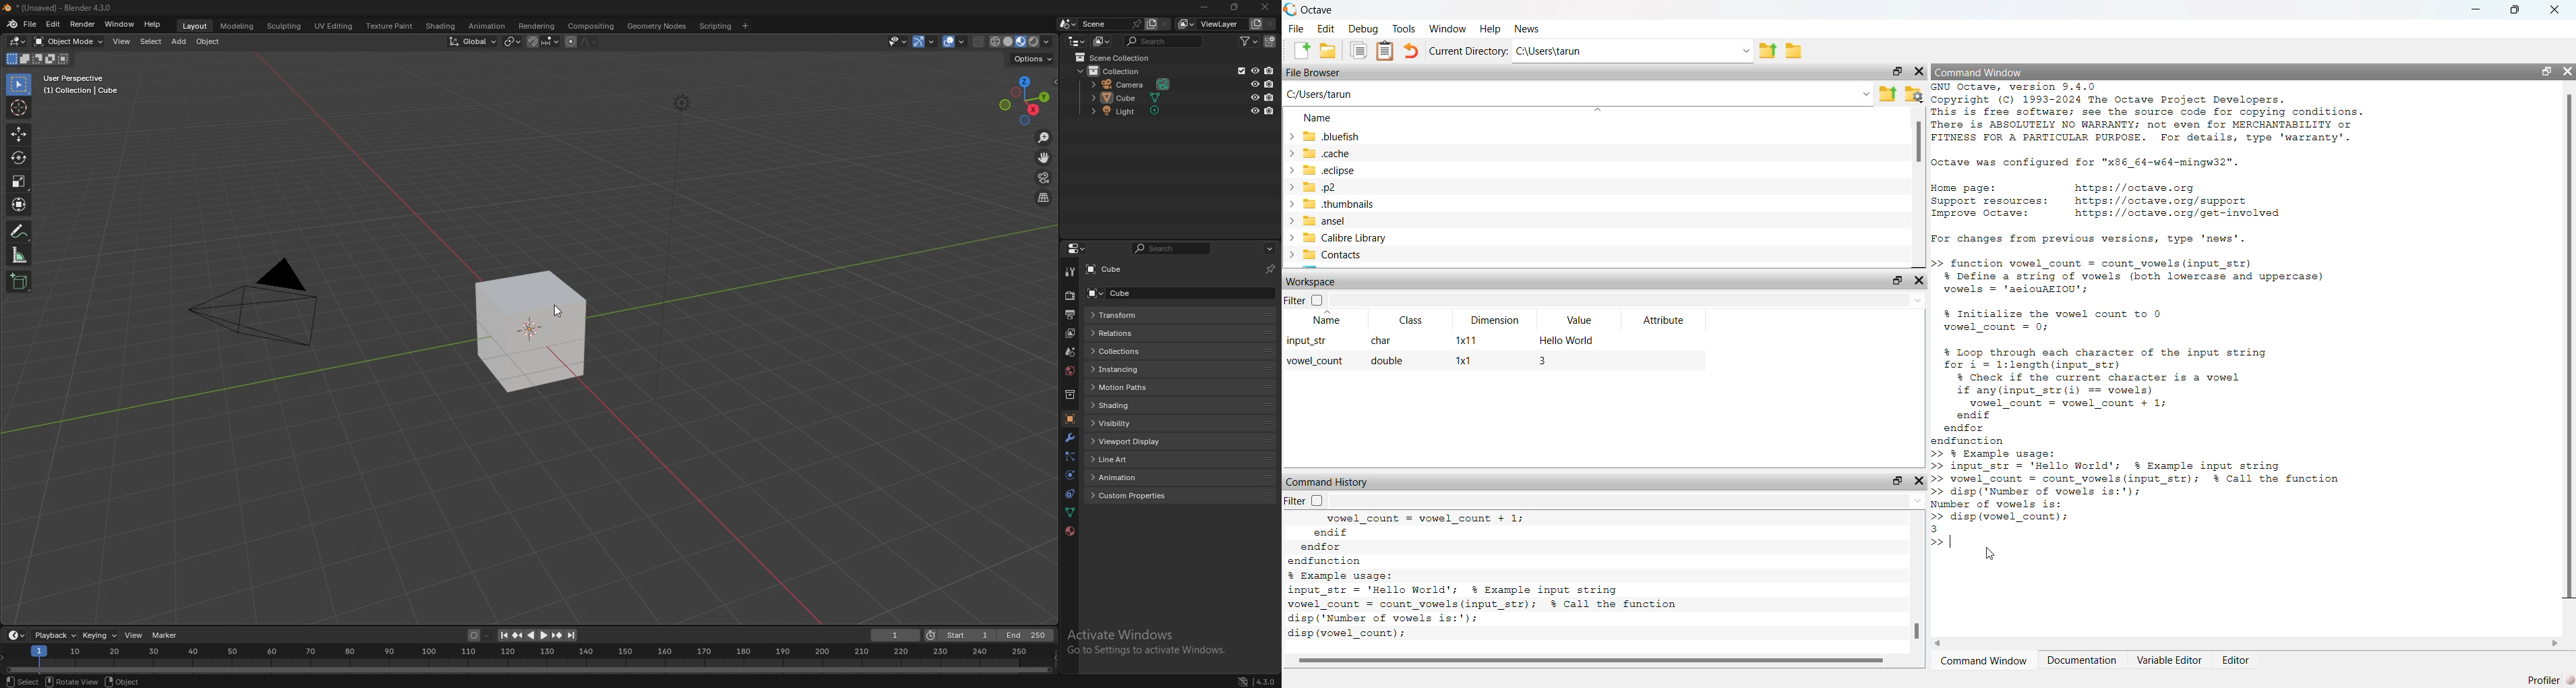 The width and height of the screenshot is (2576, 700). What do you see at coordinates (1297, 28) in the screenshot?
I see `File` at bounding box center [1297, 28].